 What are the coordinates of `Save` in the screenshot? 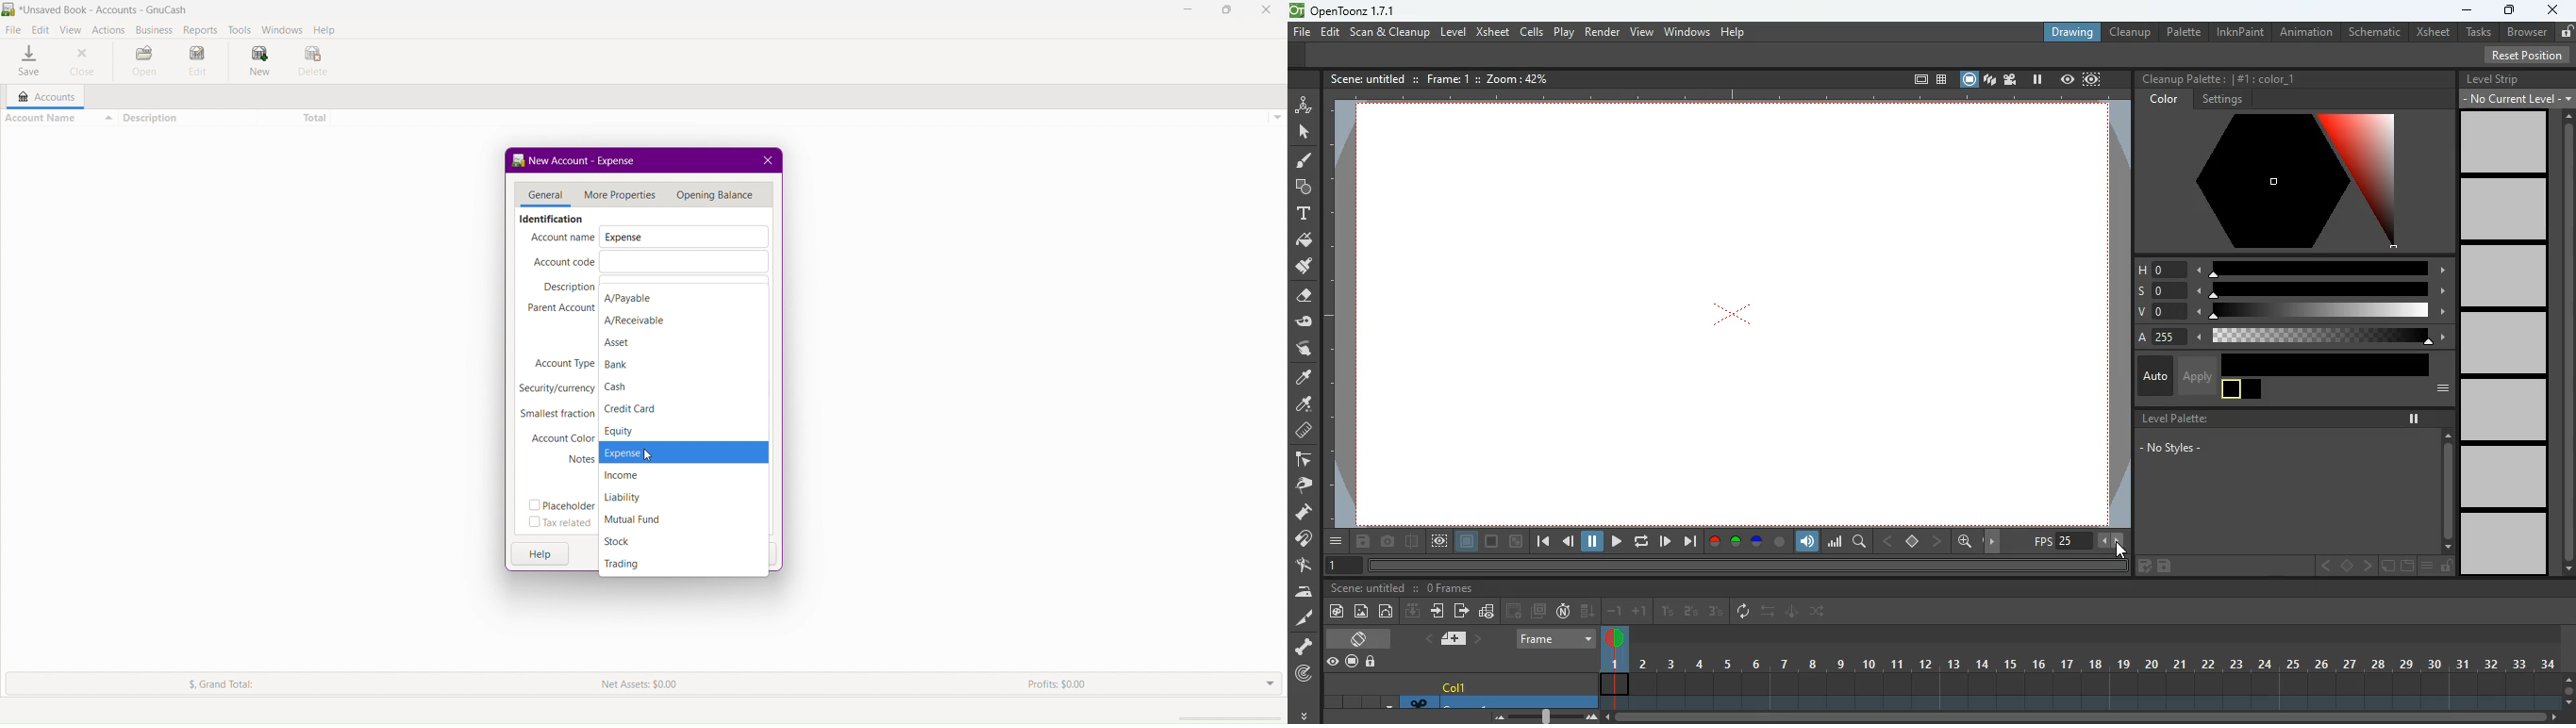 It's located at (28, 60).